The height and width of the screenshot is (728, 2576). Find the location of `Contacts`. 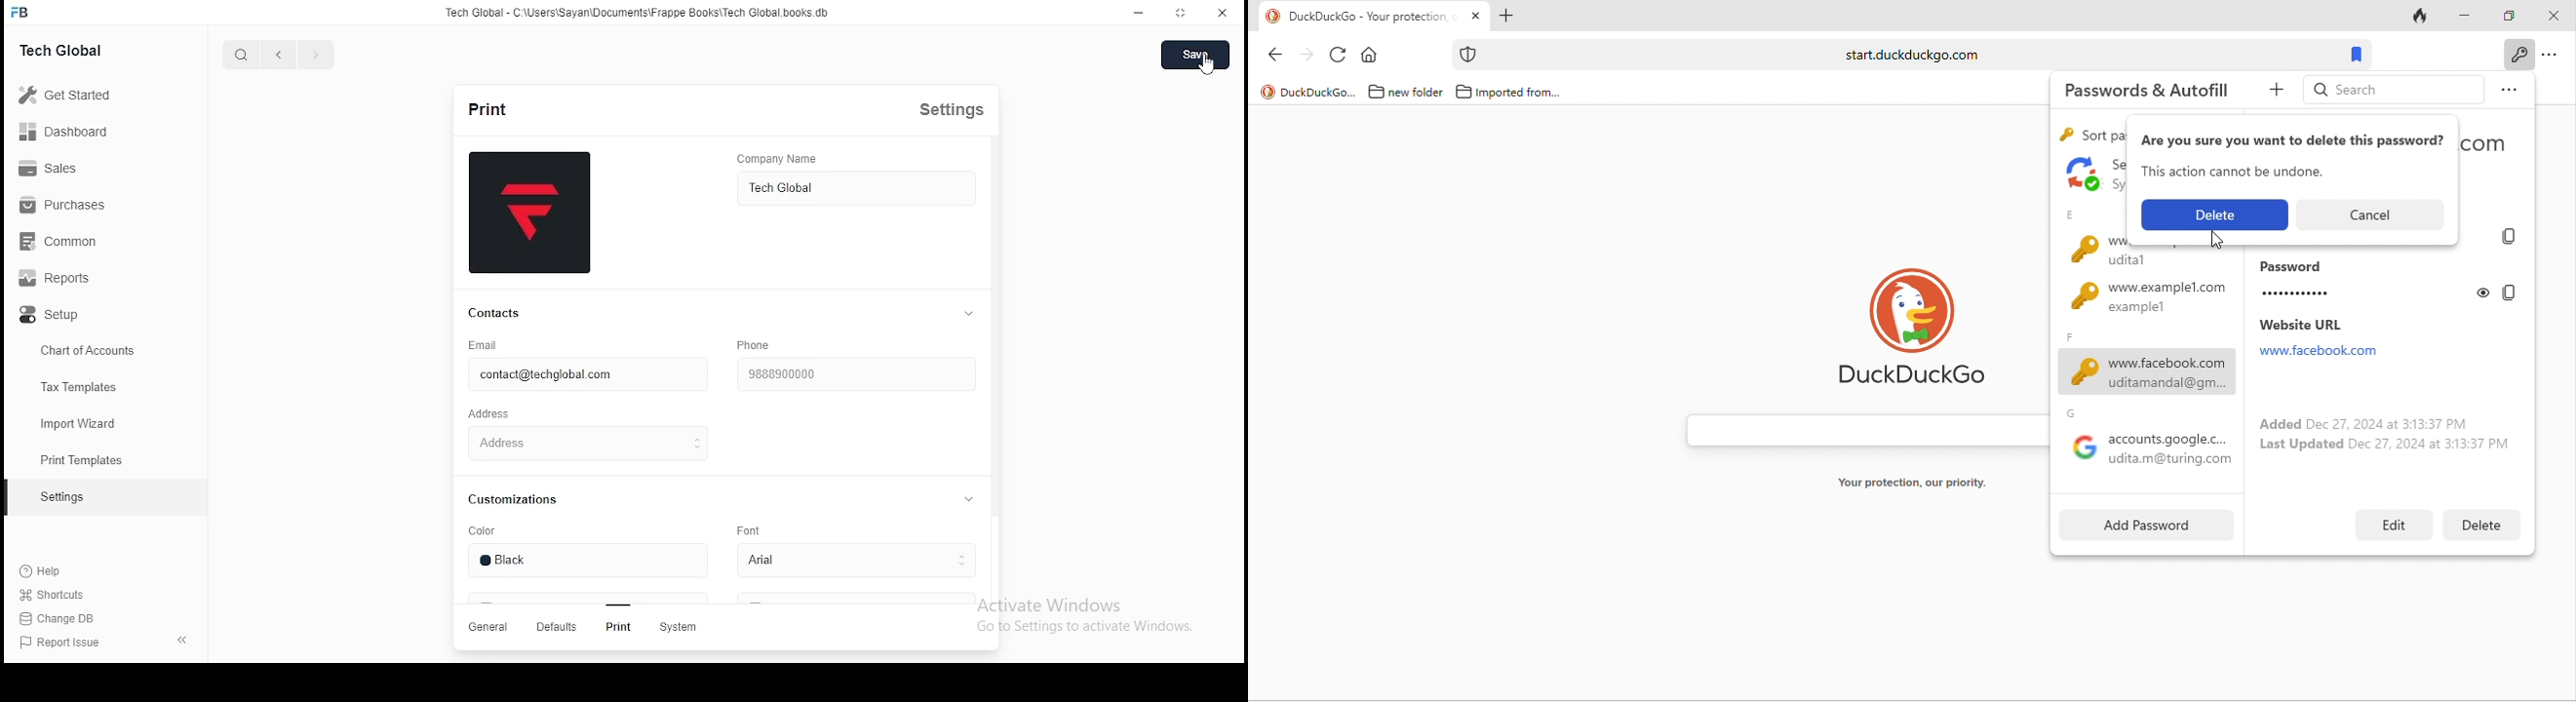

Contacts is located at coordinates (492, 314).